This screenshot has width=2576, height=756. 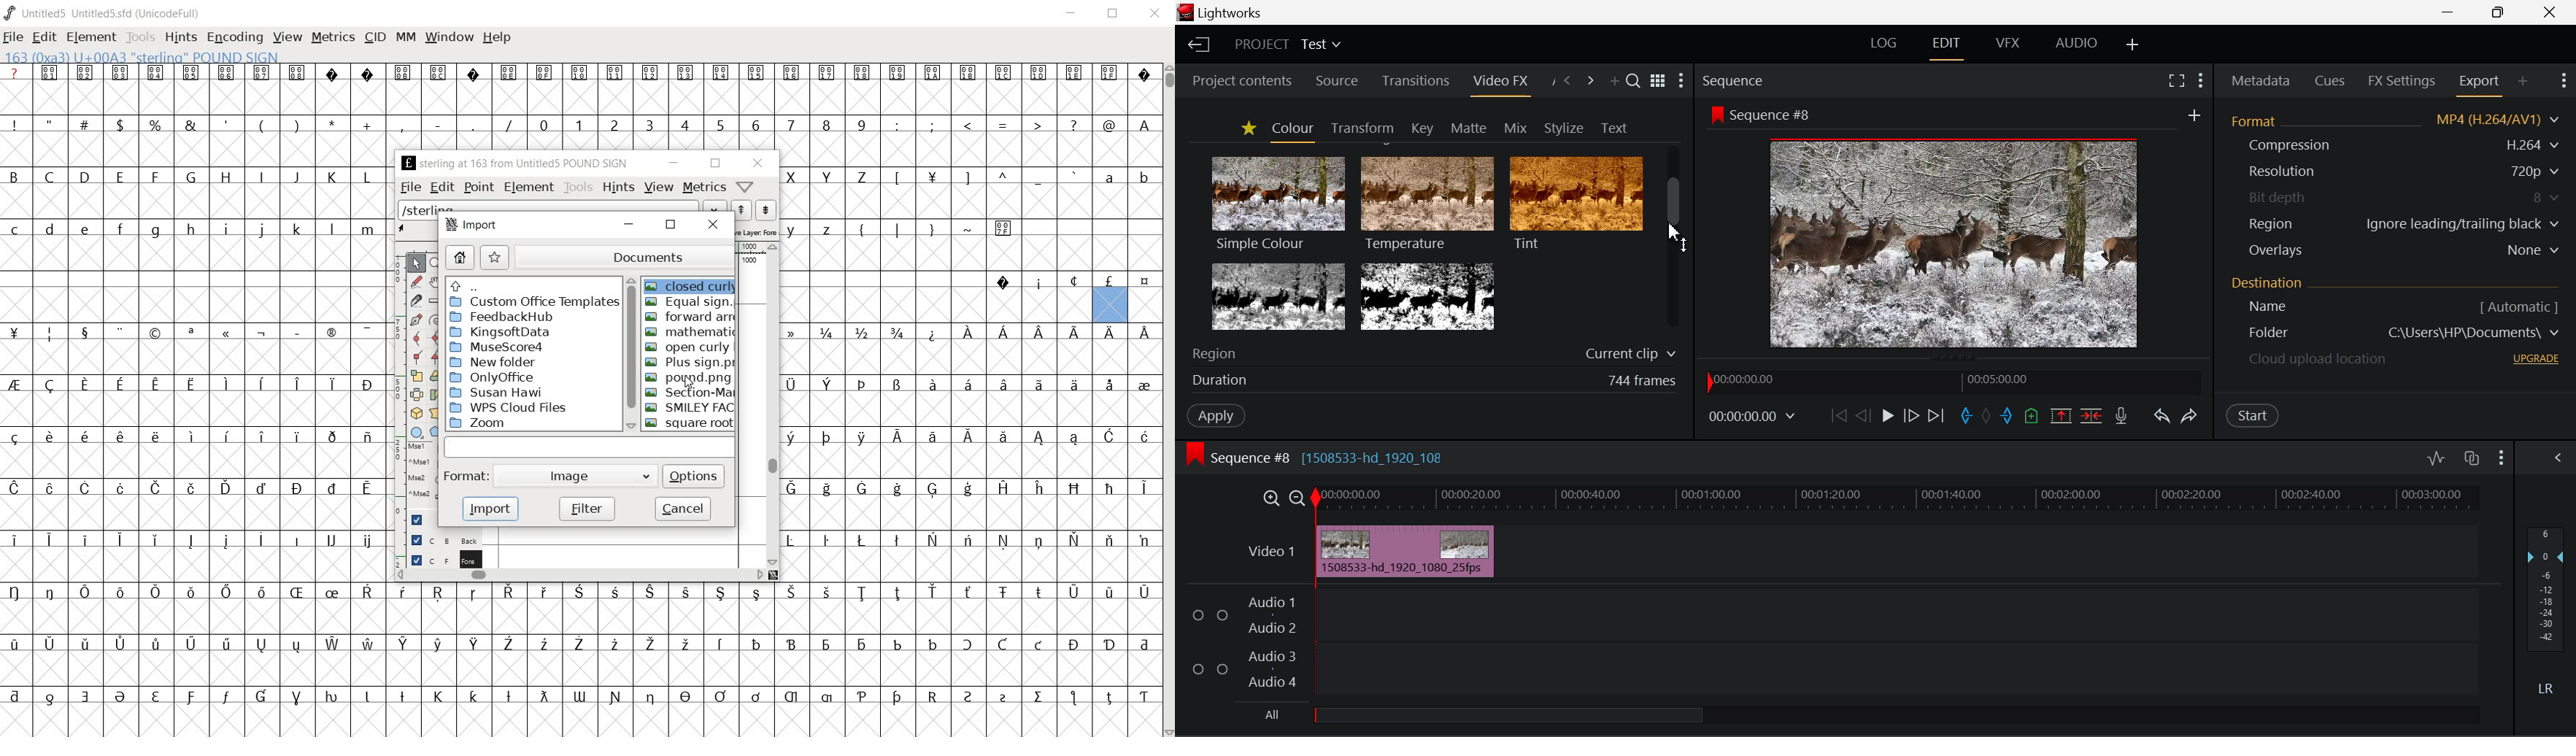 I want to click on Overlays, so click(x=2275, y=250).